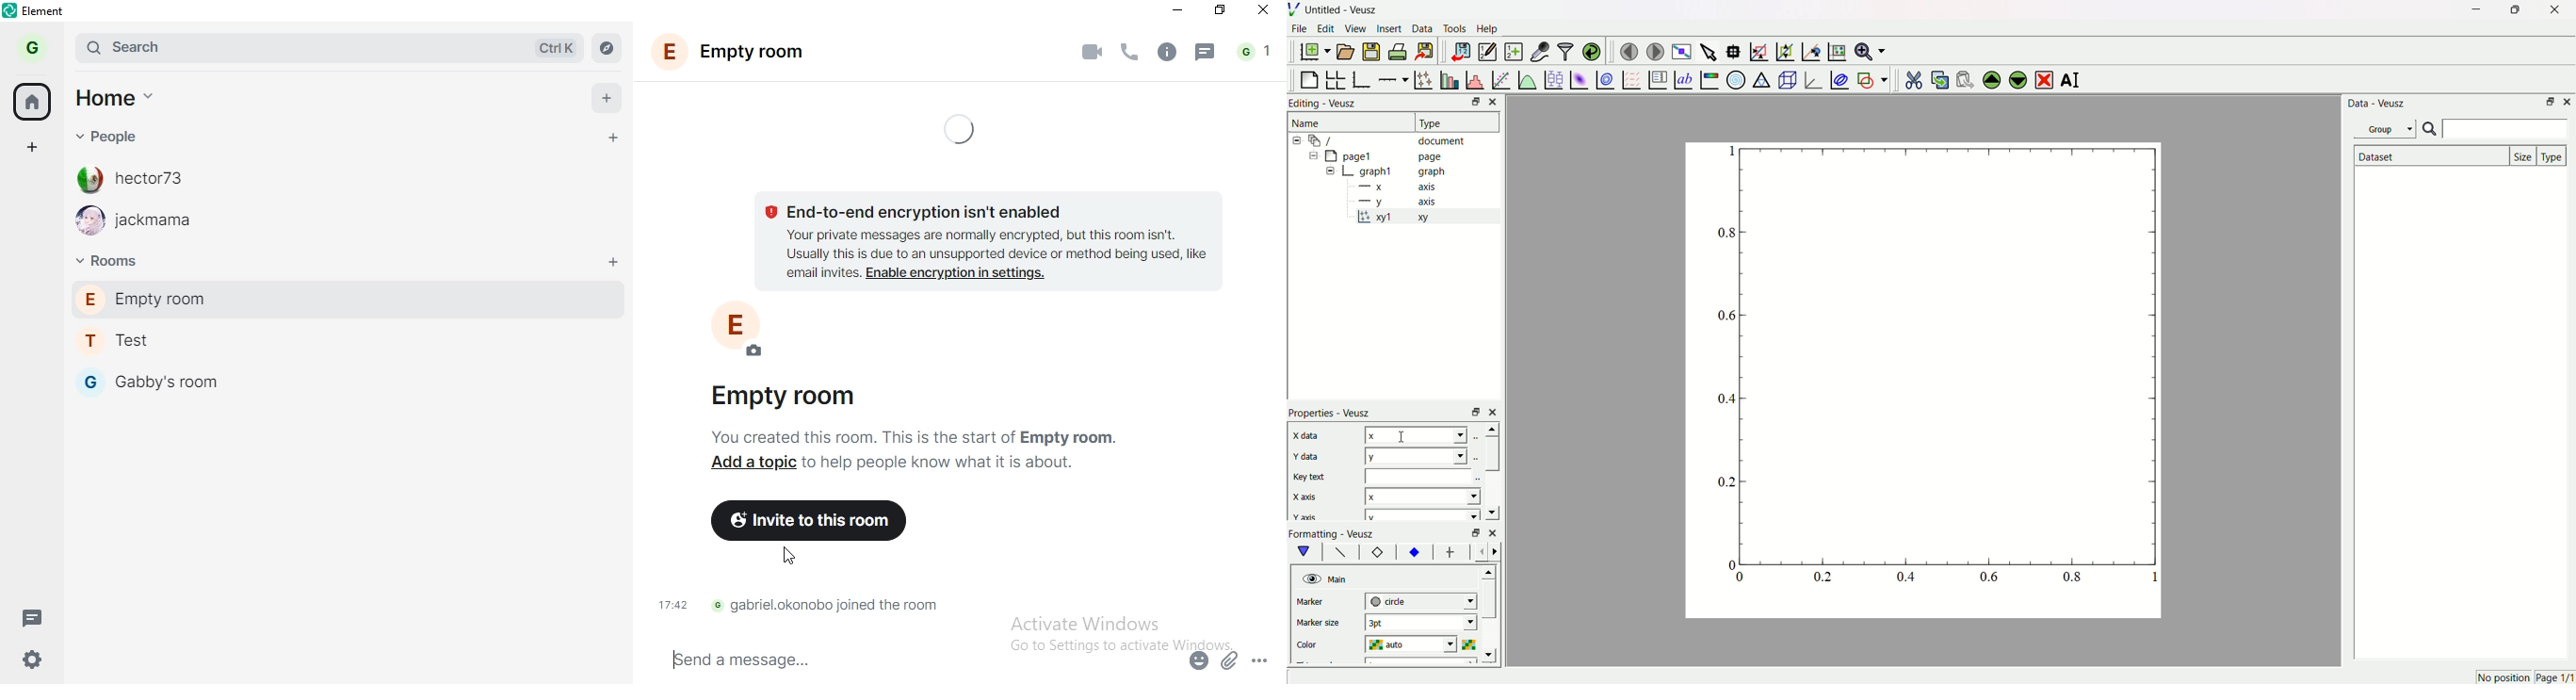 Image resolution: width=2576 pixels, height=700 pixels. What do you see at coordinates (327, 48) in the screenshot?
I see `search bar` at bounding box center [327, 48].